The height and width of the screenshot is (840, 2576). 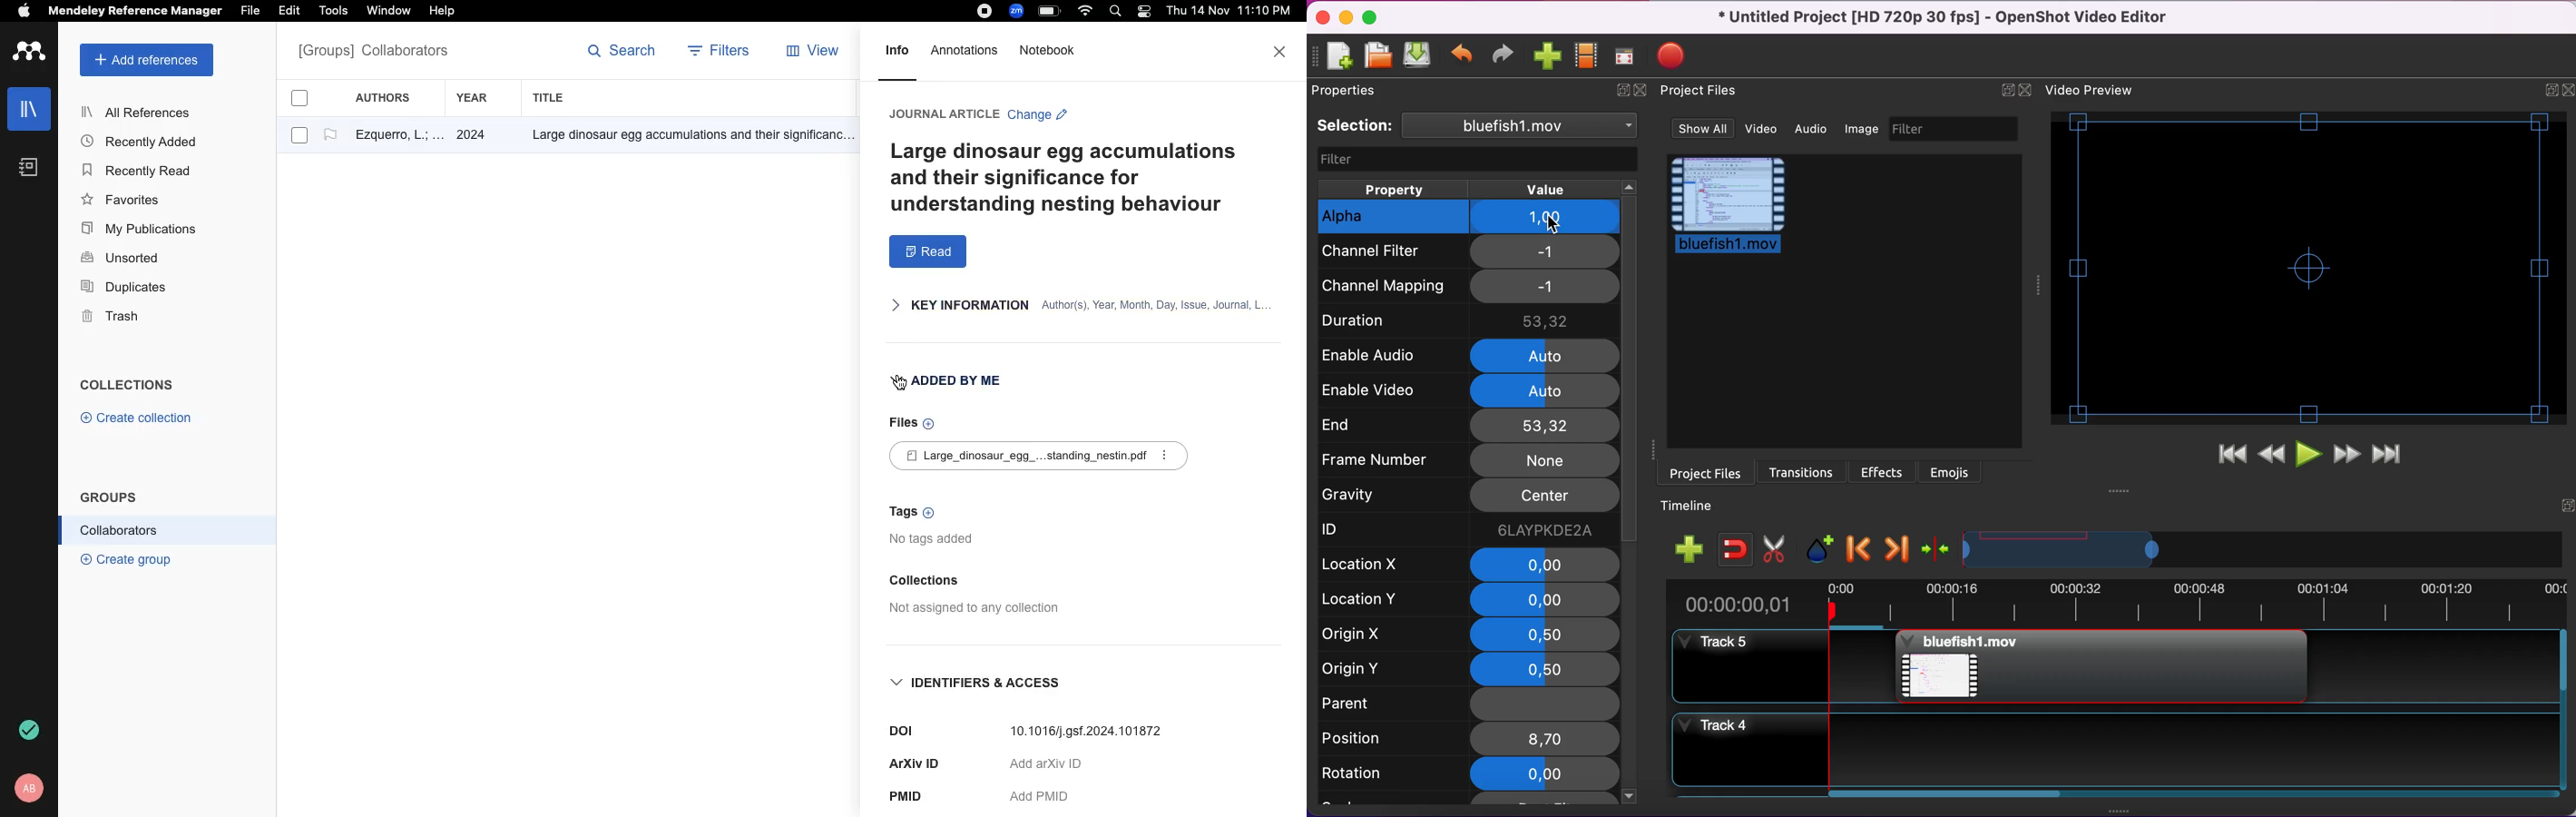 I want to click on close, so click(x=2032, y=91).